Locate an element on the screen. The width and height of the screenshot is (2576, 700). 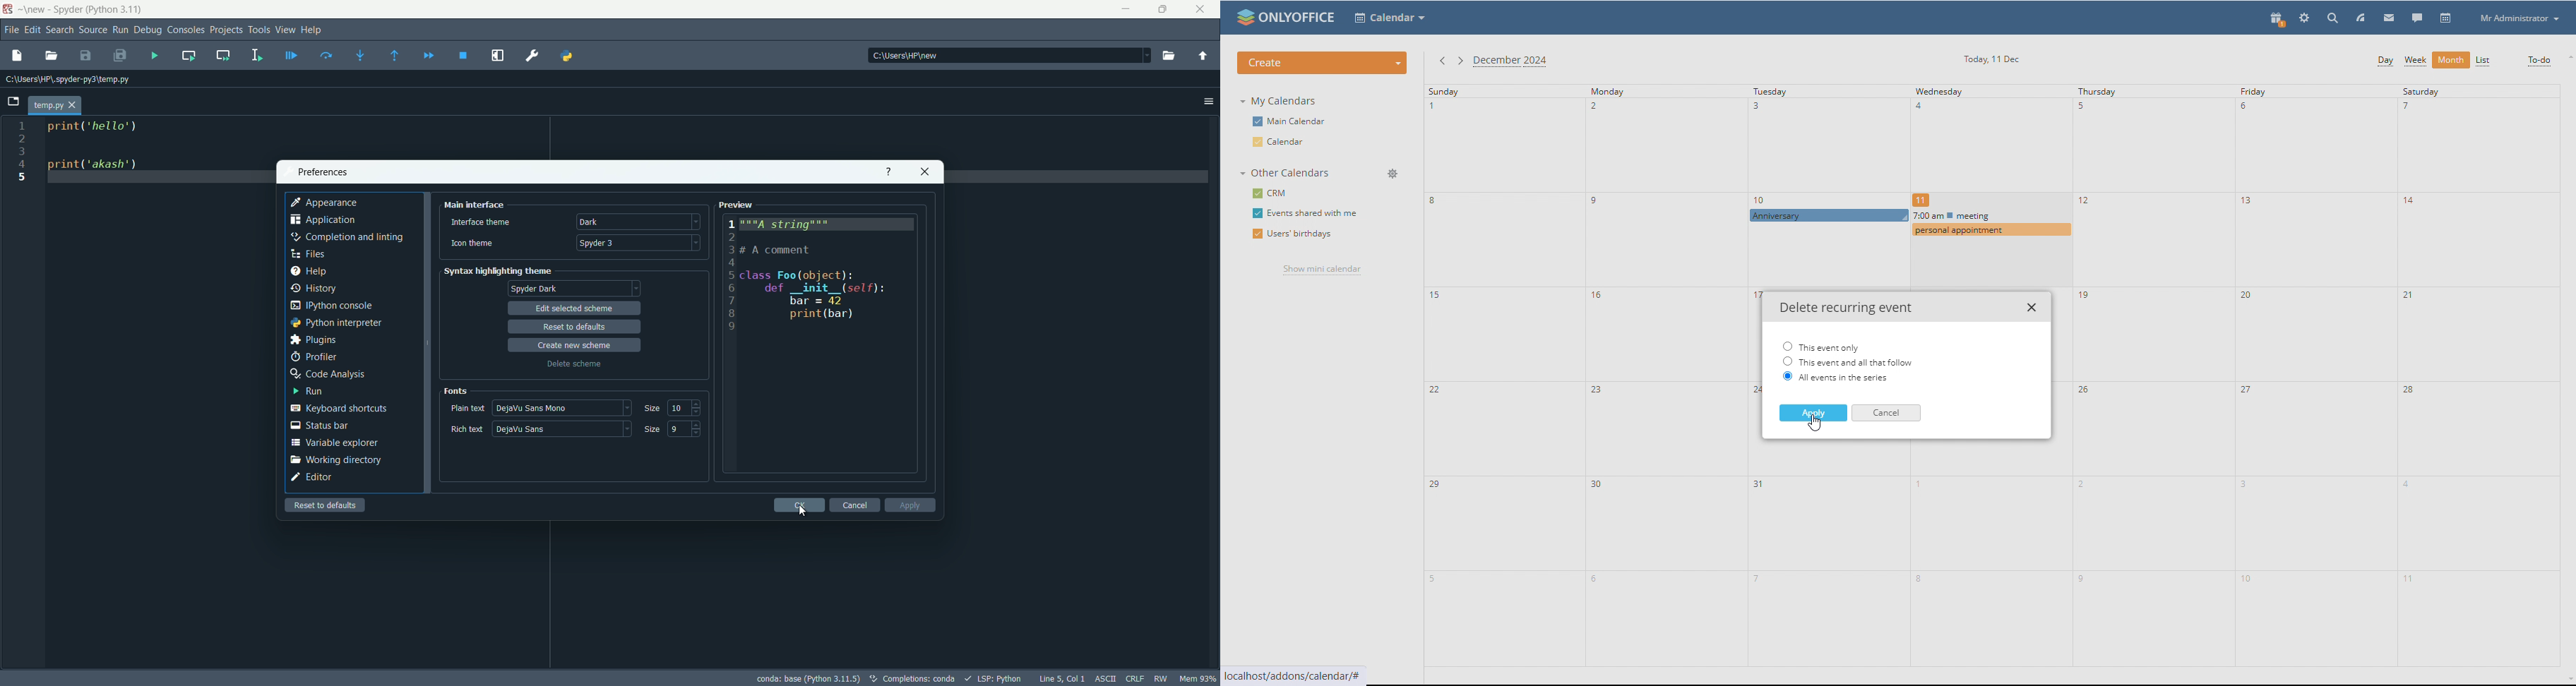
apply is located at coordinates (909, 505).